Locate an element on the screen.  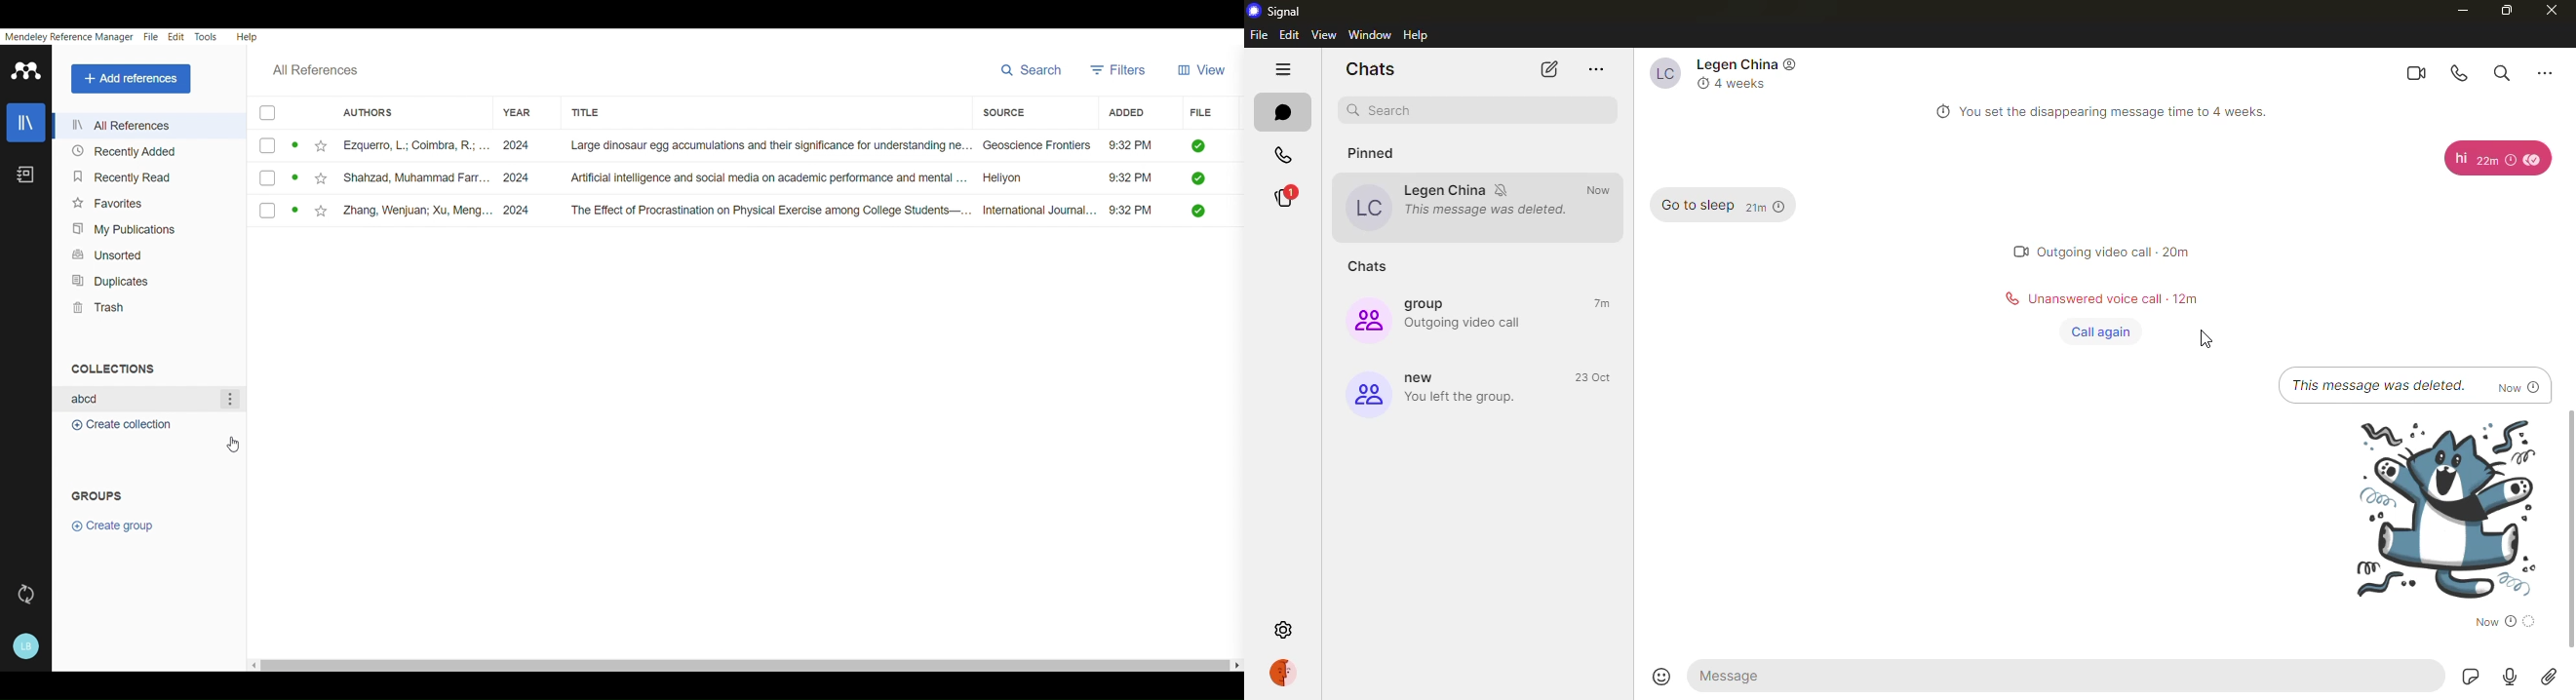
call logo is located at coordinates (2009, 298).